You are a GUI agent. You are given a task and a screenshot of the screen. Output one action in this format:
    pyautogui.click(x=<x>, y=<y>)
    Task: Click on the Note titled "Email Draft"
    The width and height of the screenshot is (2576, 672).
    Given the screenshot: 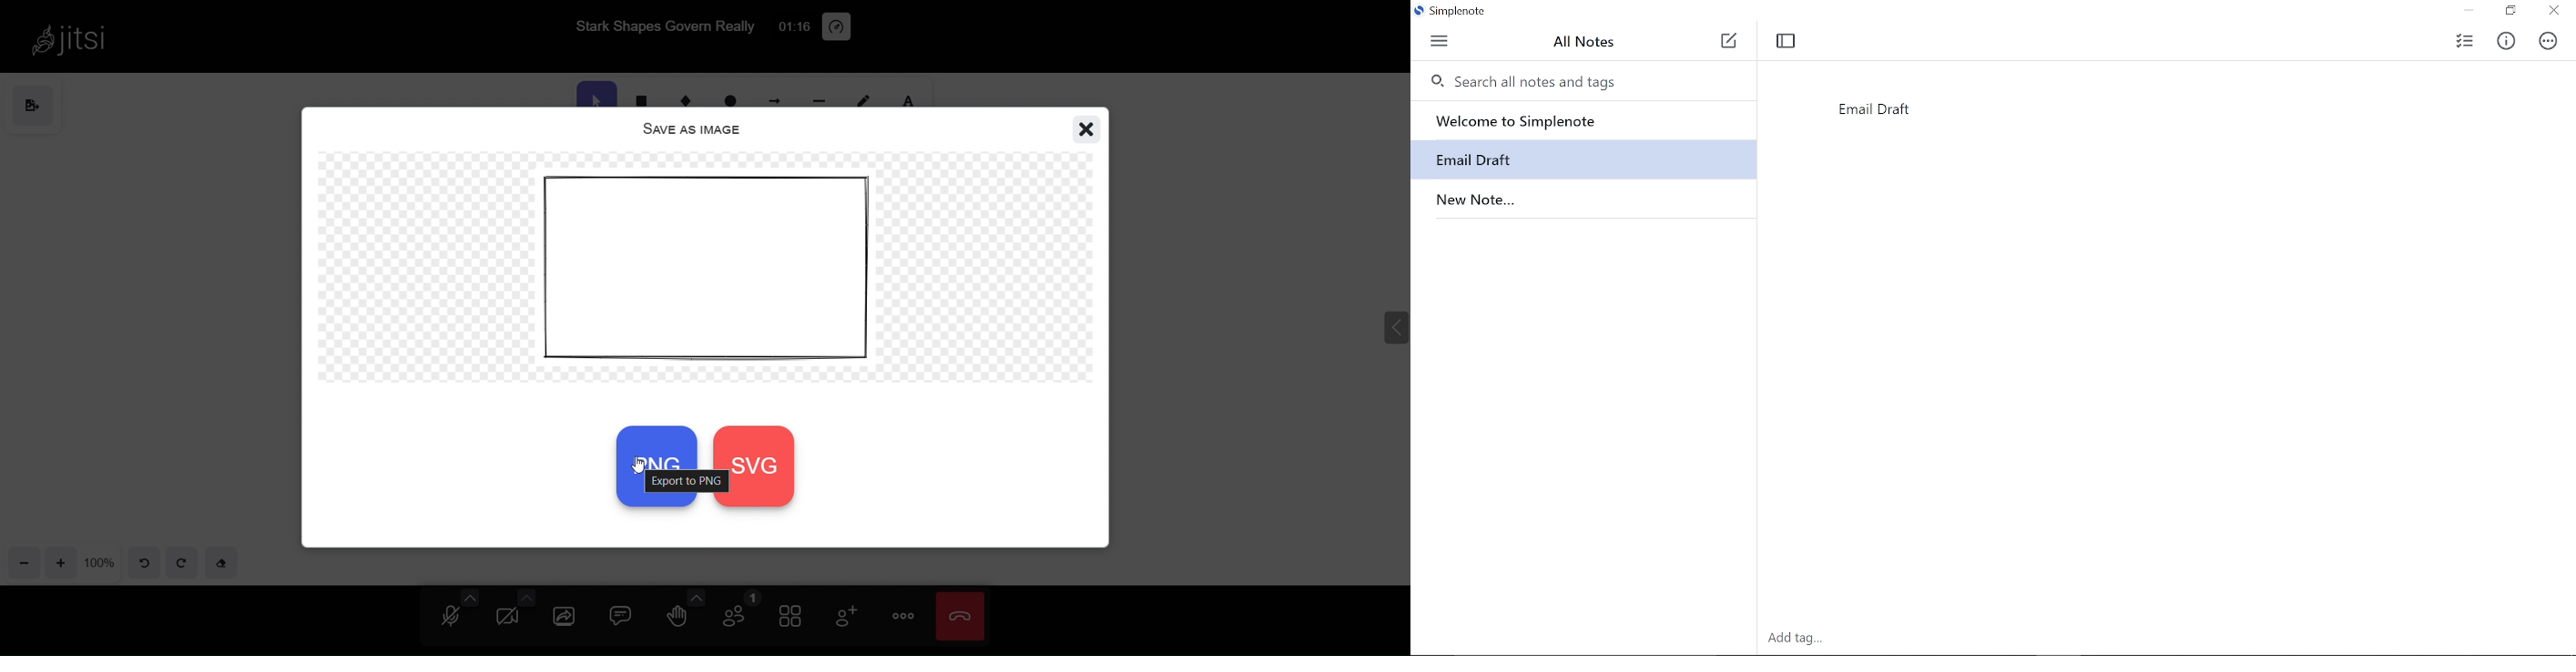 What is the action you would take?
    pyautogui.click(x=1468, y=159)
    